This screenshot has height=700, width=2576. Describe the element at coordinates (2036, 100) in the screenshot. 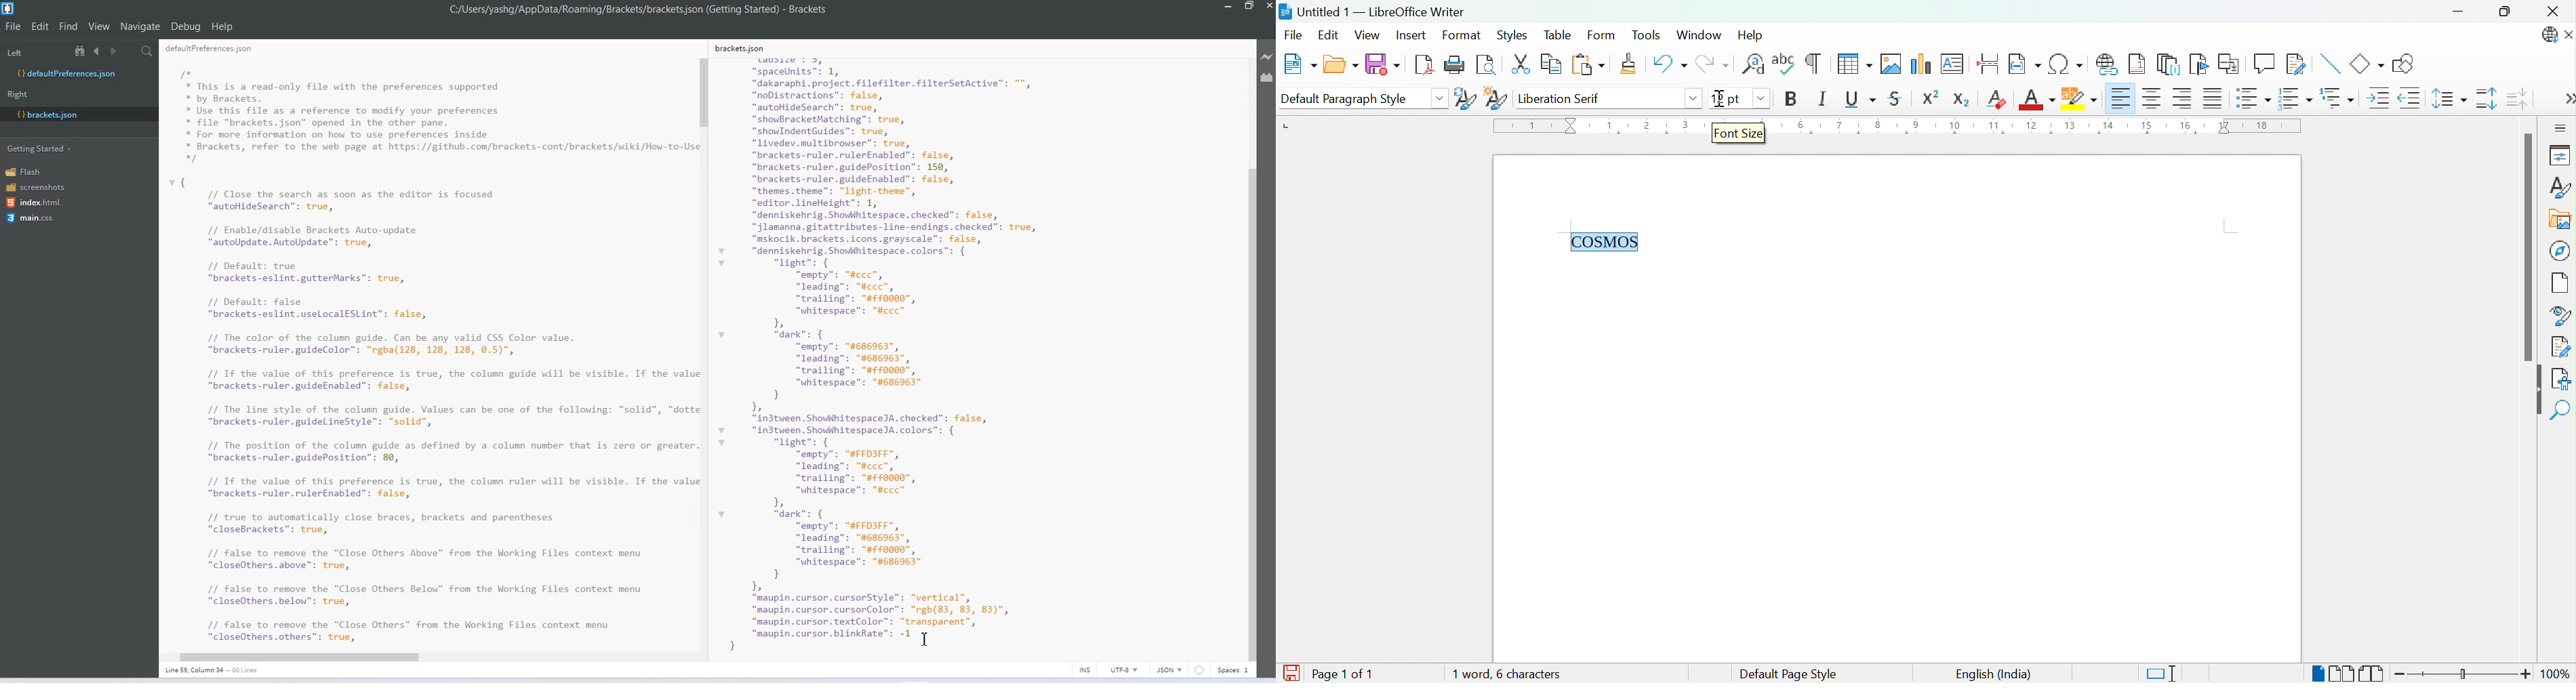

I see `Font Color` at that location.